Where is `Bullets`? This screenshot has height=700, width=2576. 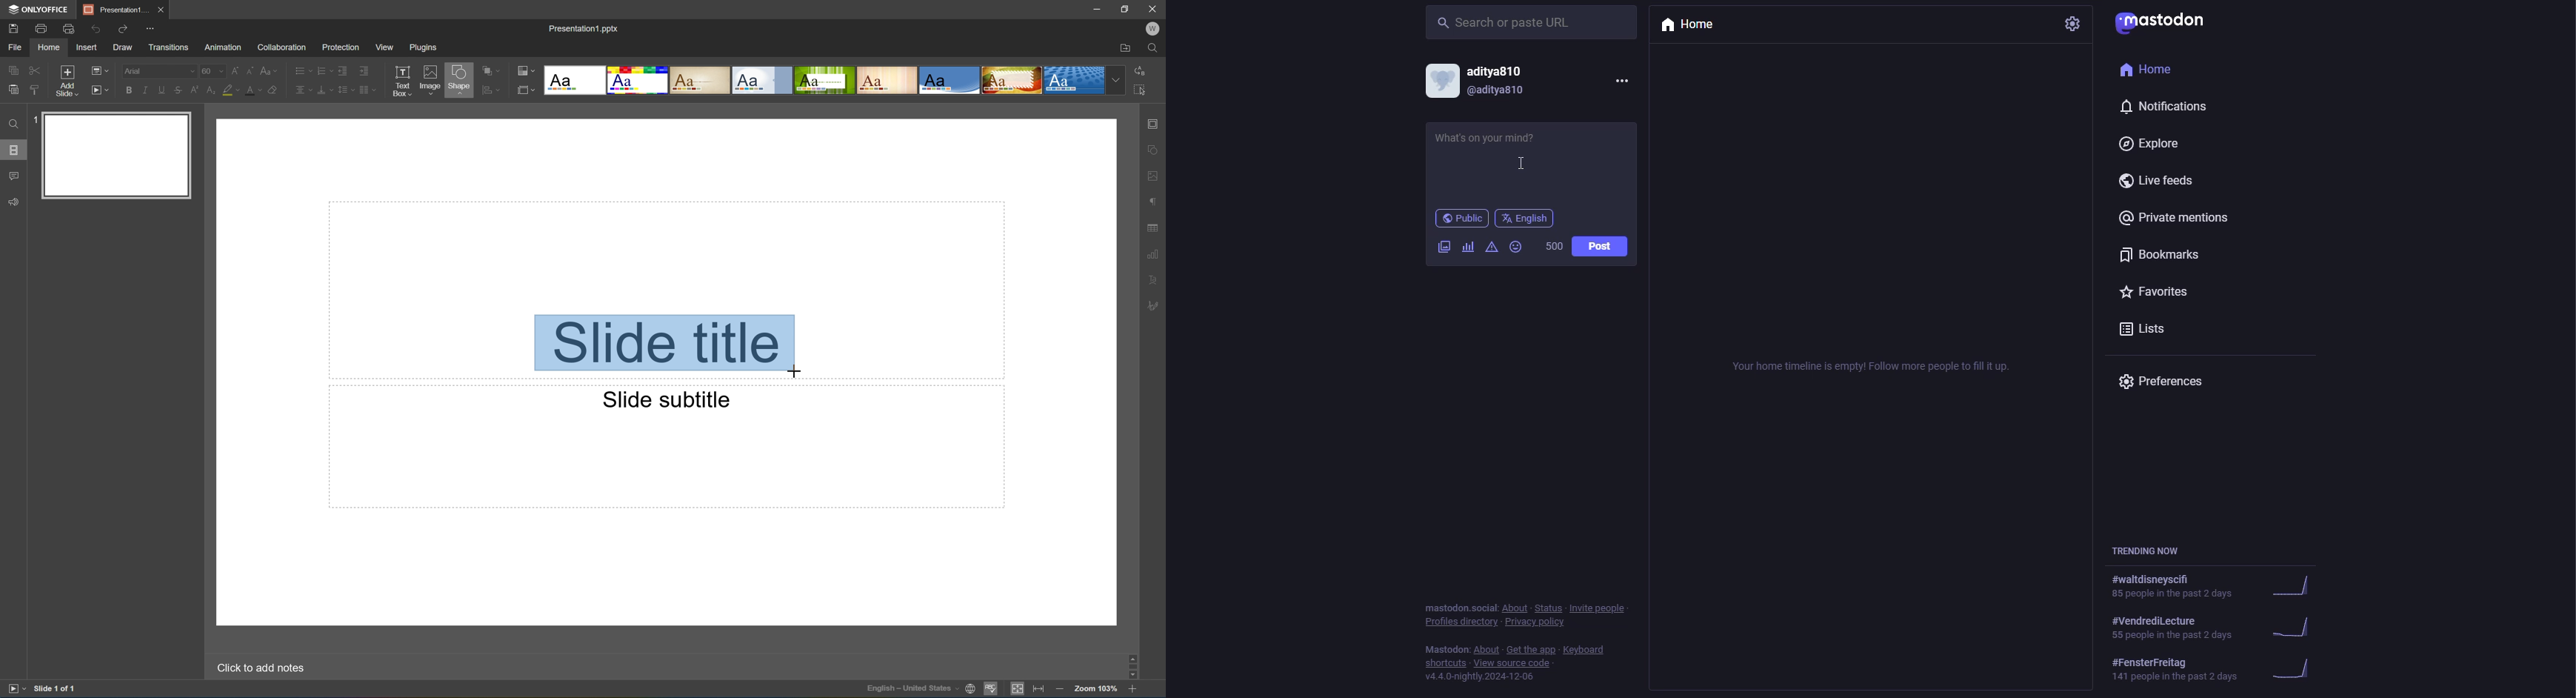
Bullets is located at coordinates (300, 70).